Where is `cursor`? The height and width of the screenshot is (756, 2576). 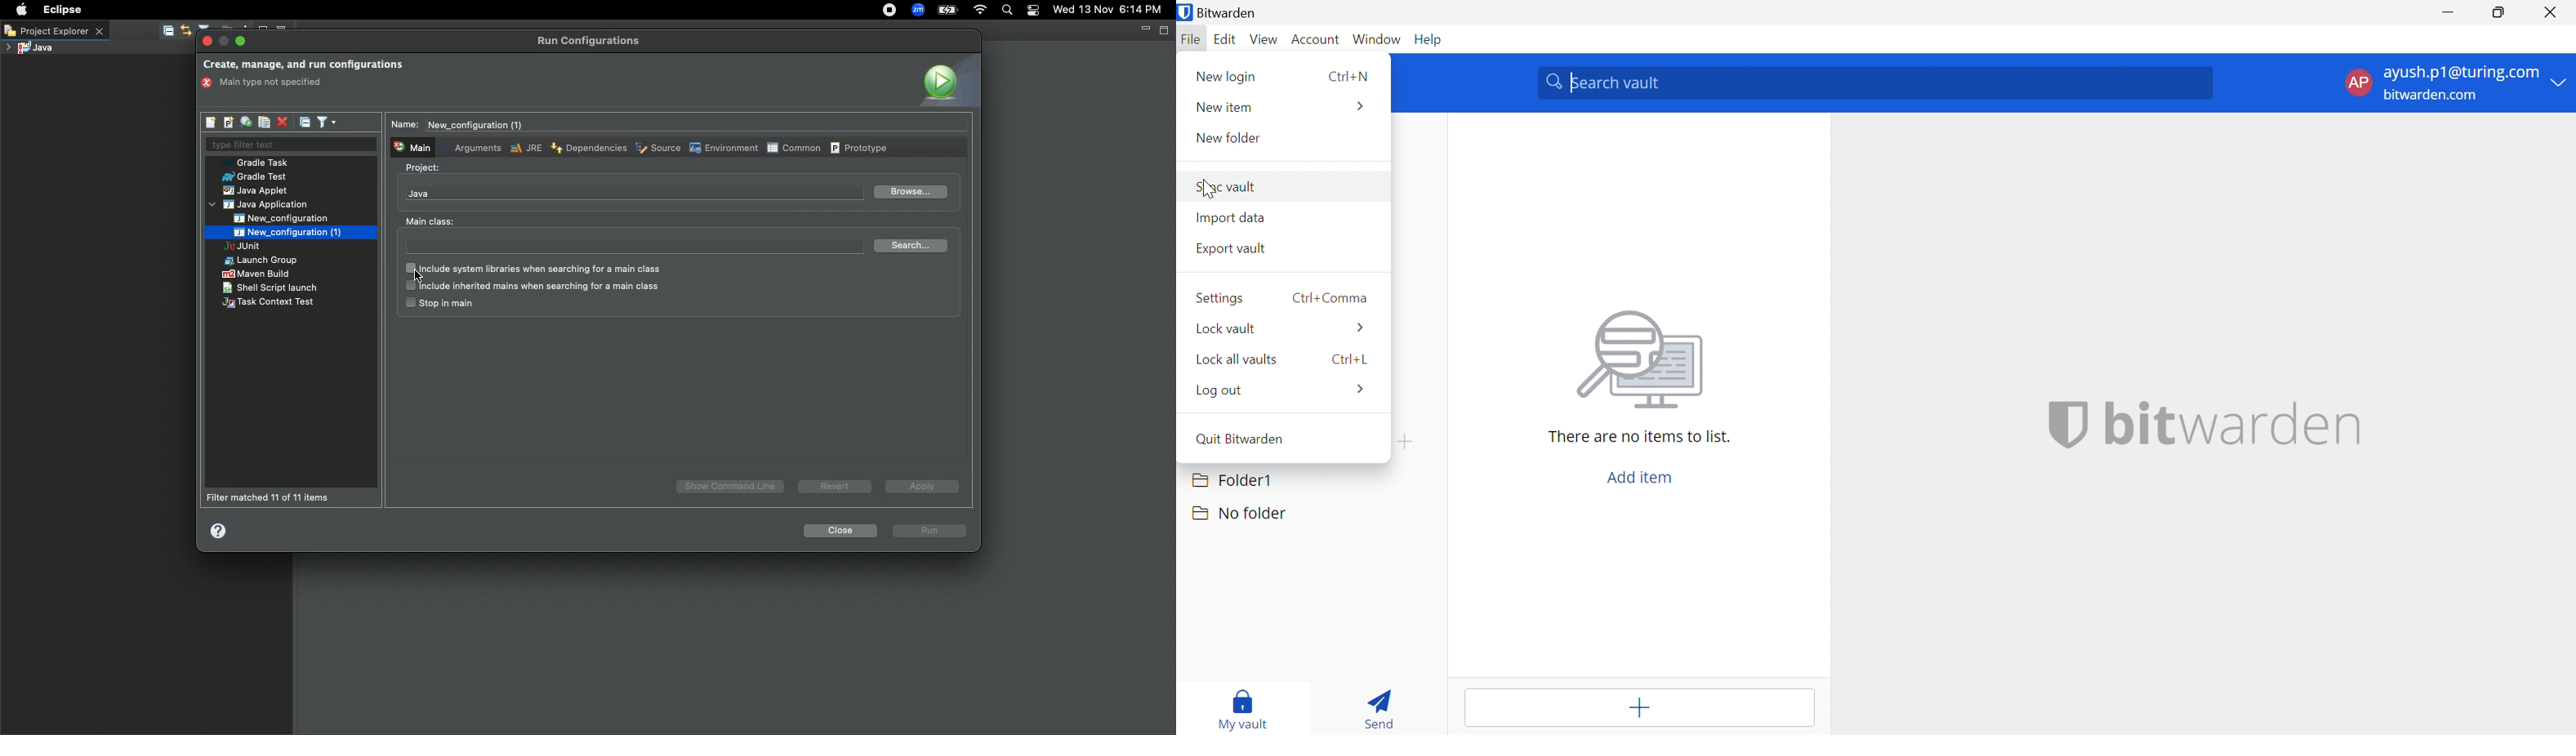
cursor is located at coordinates (1208, 191).